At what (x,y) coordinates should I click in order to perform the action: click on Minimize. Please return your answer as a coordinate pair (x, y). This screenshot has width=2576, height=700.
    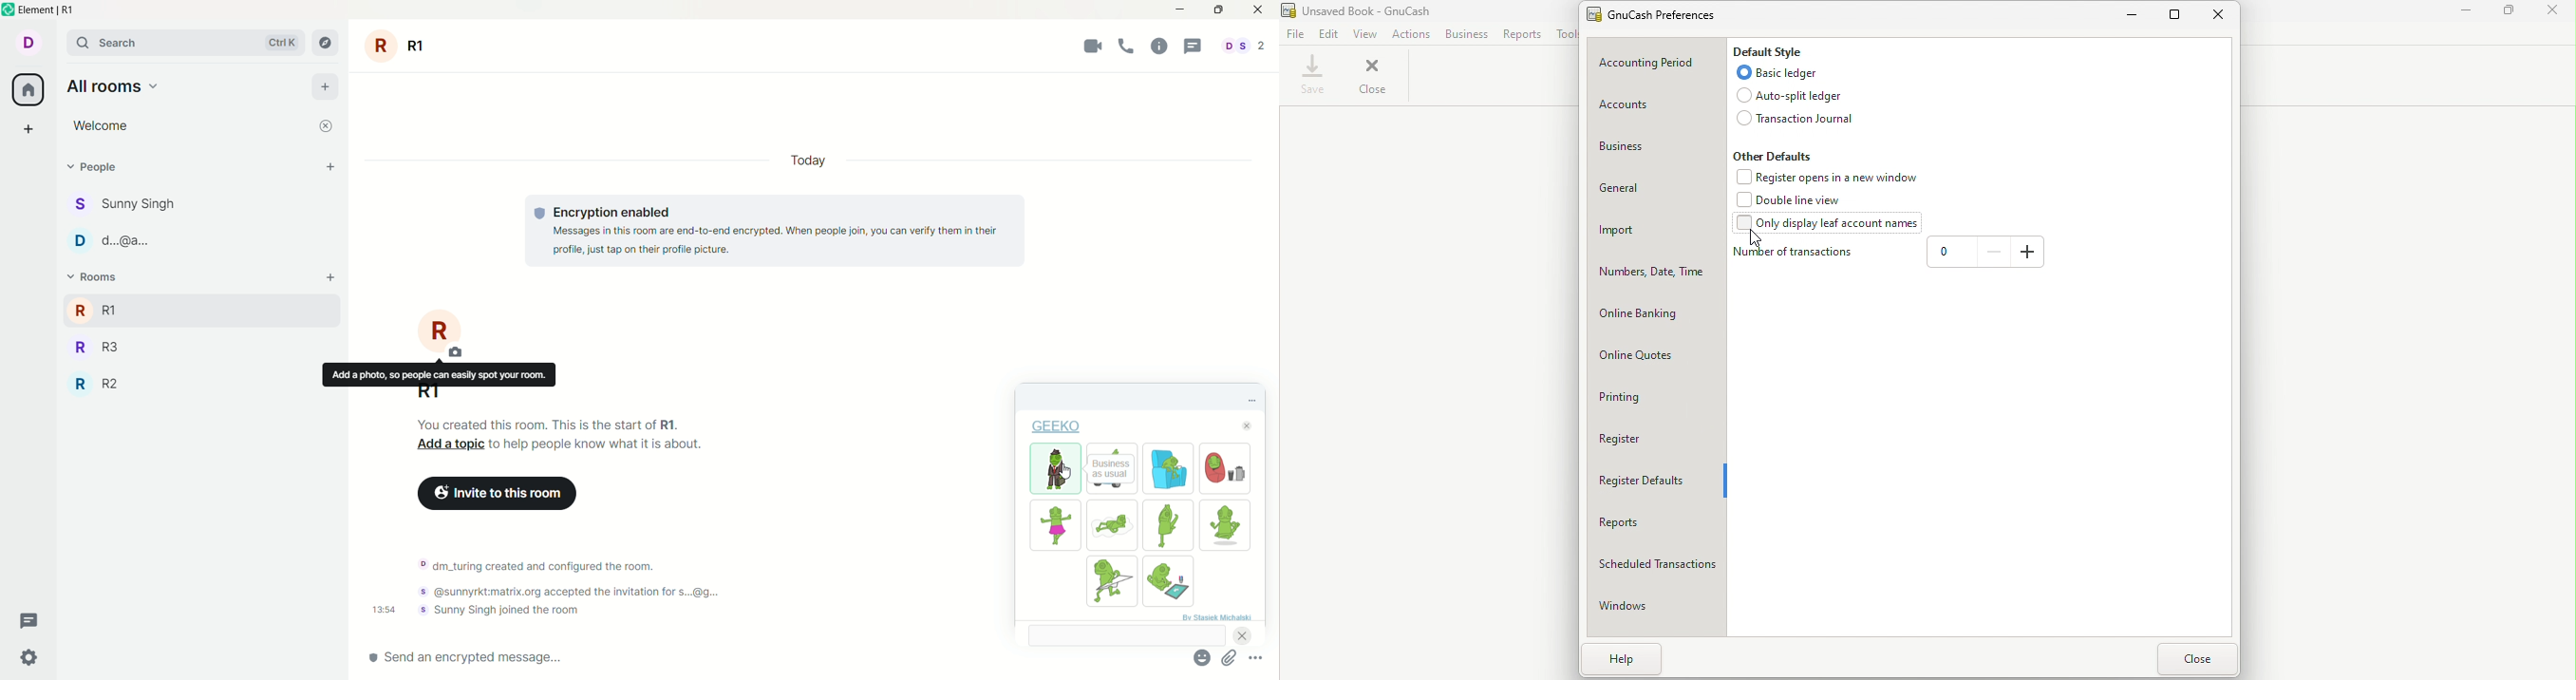
    Looking at the image, I should click on (2128, 17).